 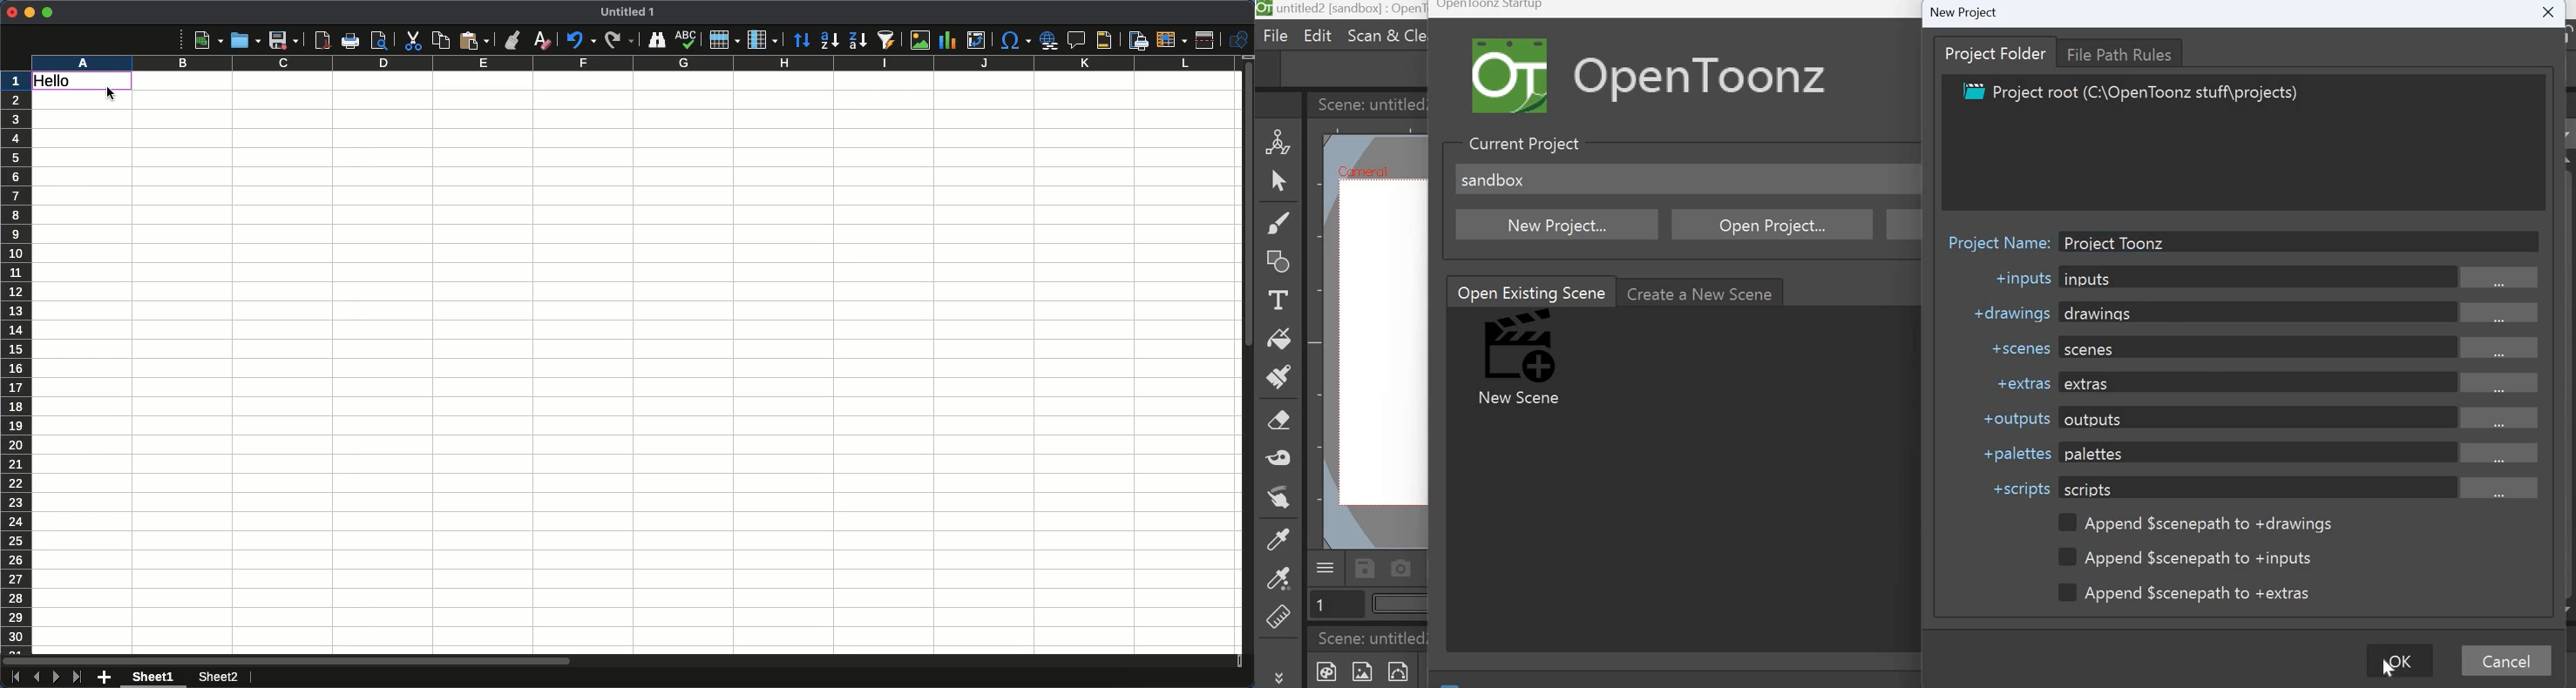 I want to click on Copy, so click(x=441, y=40).